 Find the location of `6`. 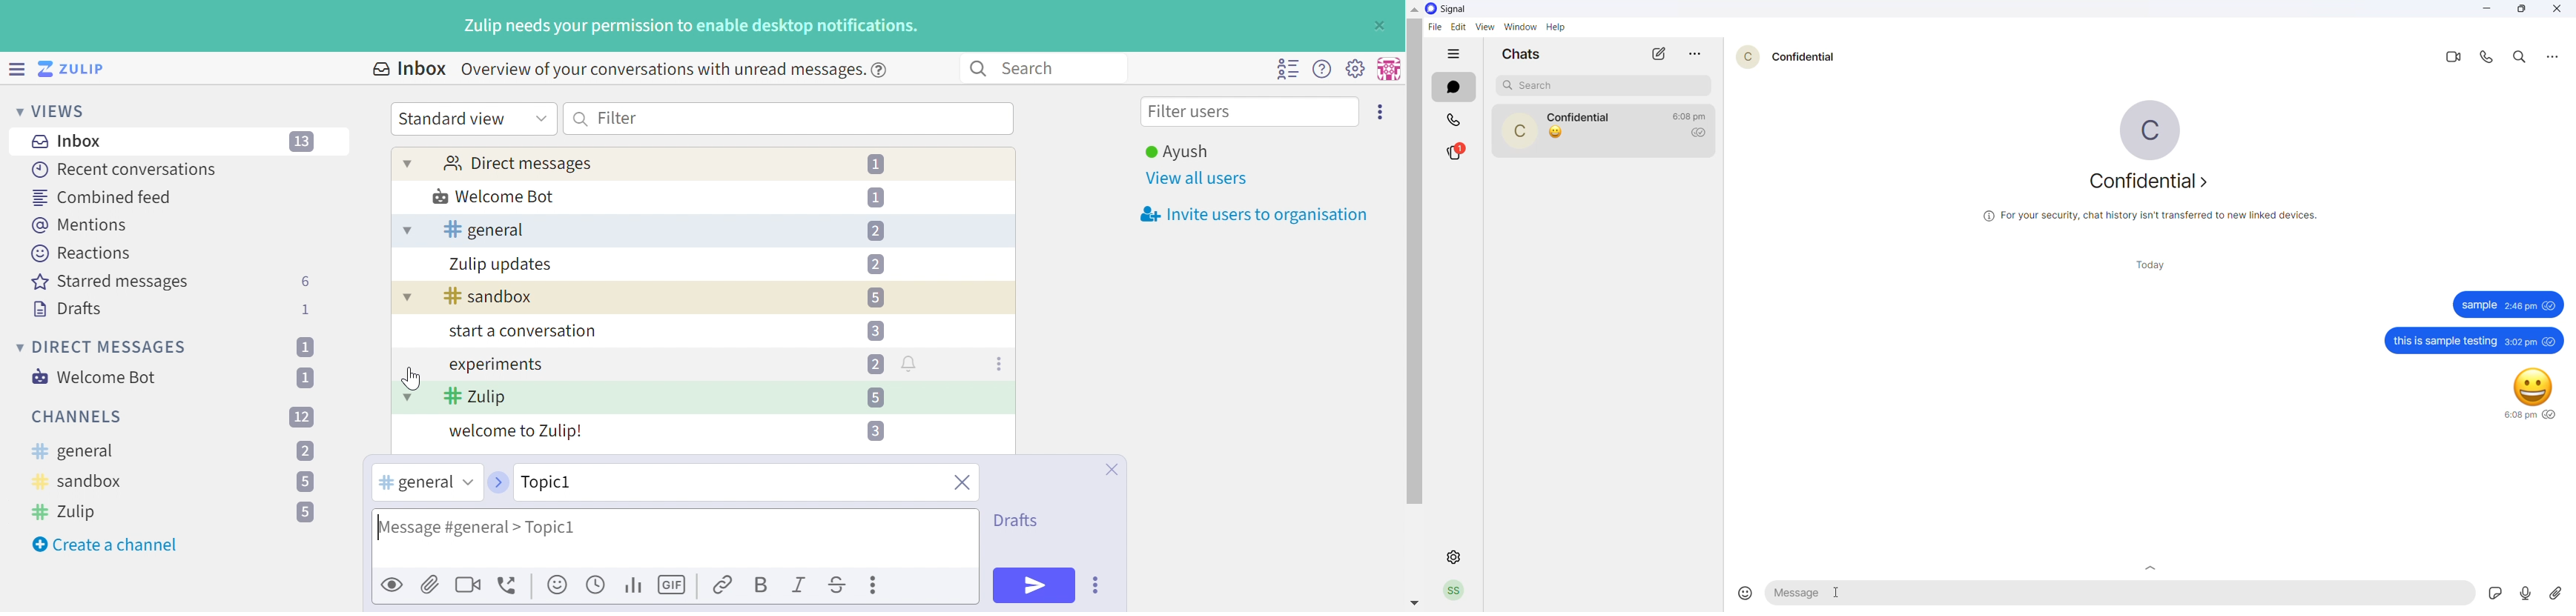

6 is located at coordinates (305, 282).